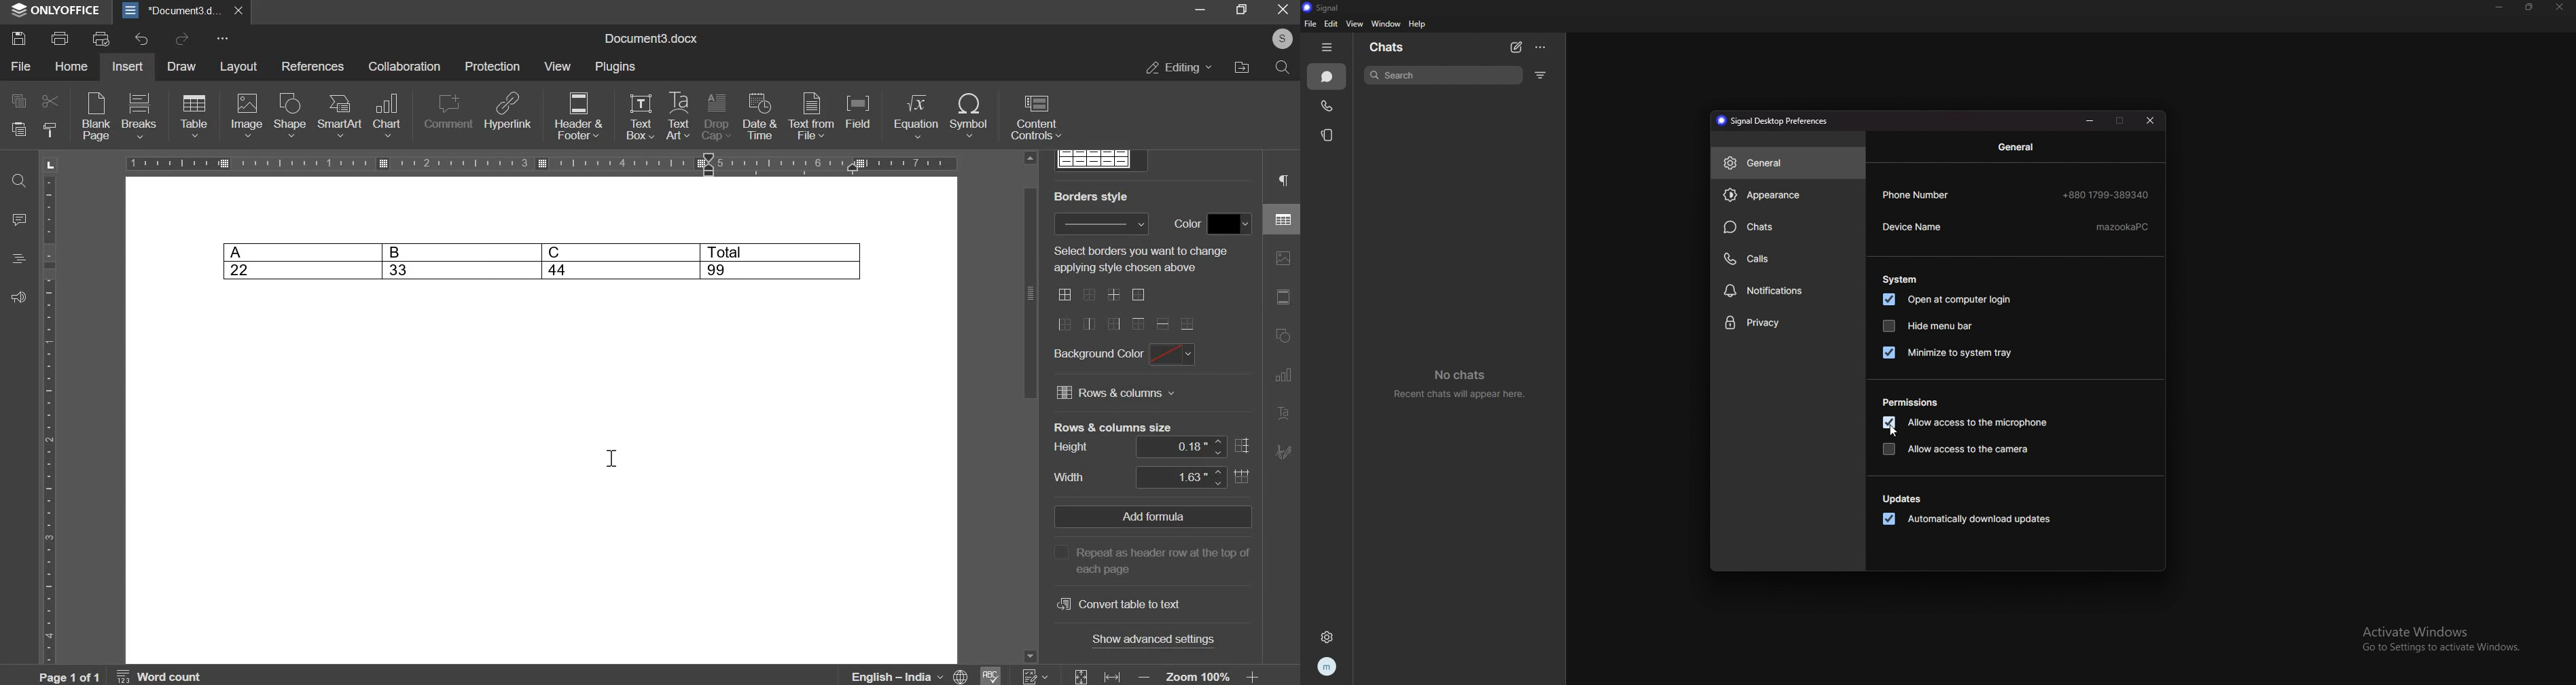 This screenshot has height=700, width=2576. I want to click on close, so click(238, 11).